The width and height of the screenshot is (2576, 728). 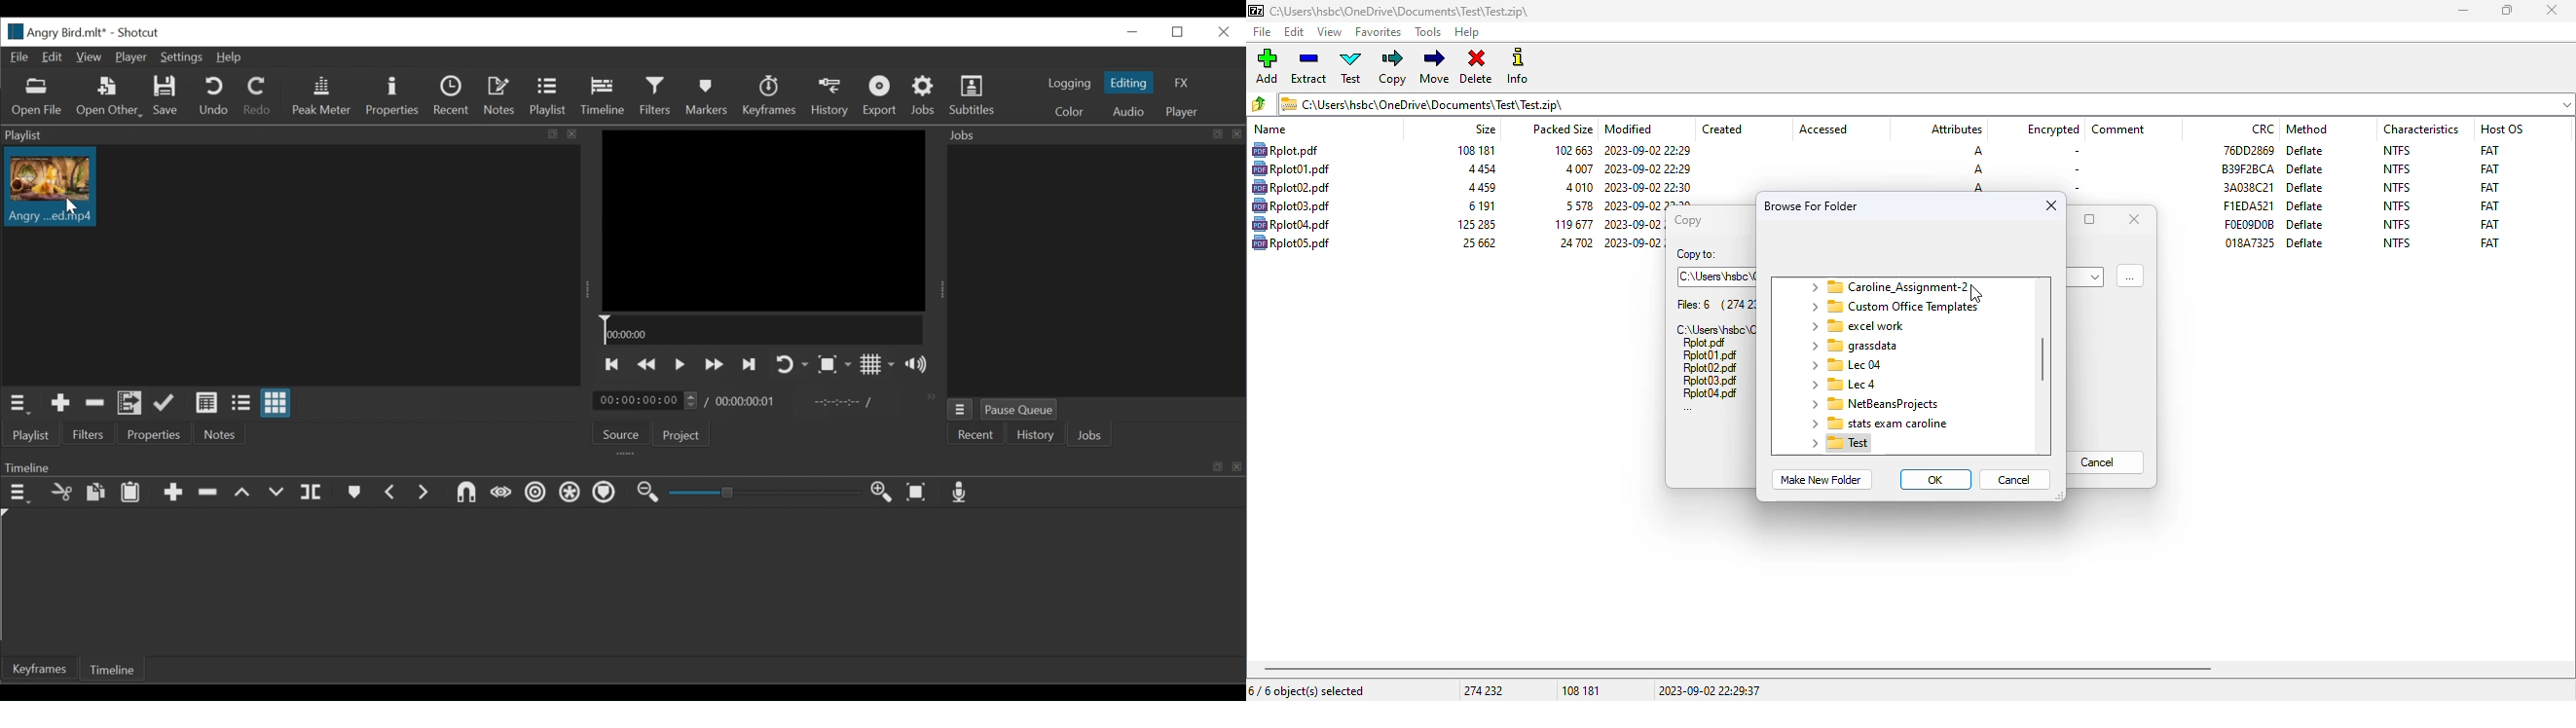 I want to click on Export, so click(x=879, y=95).